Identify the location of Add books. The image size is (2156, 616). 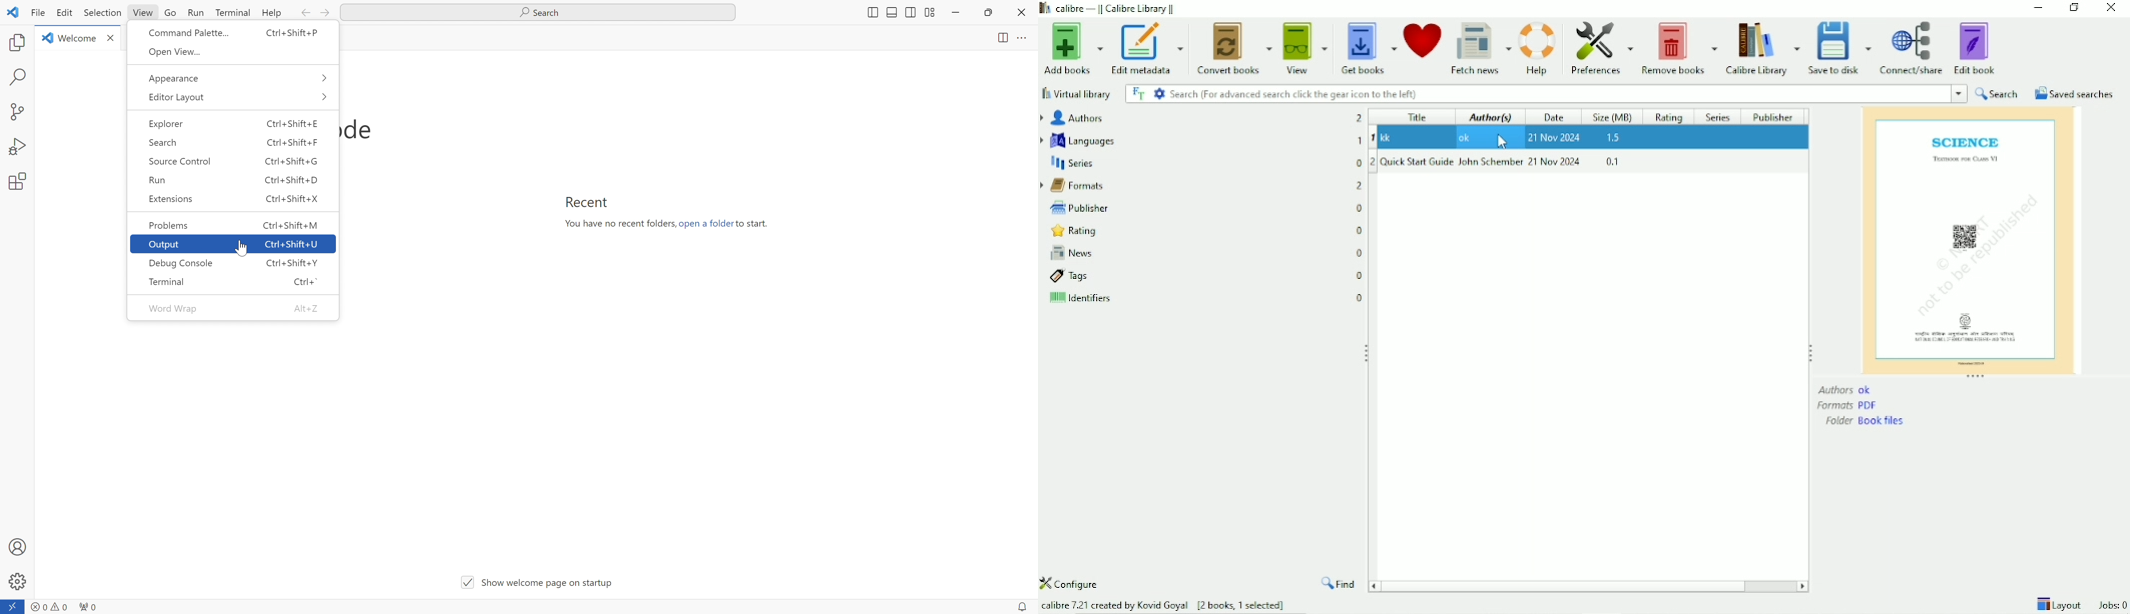
(1071, 50).